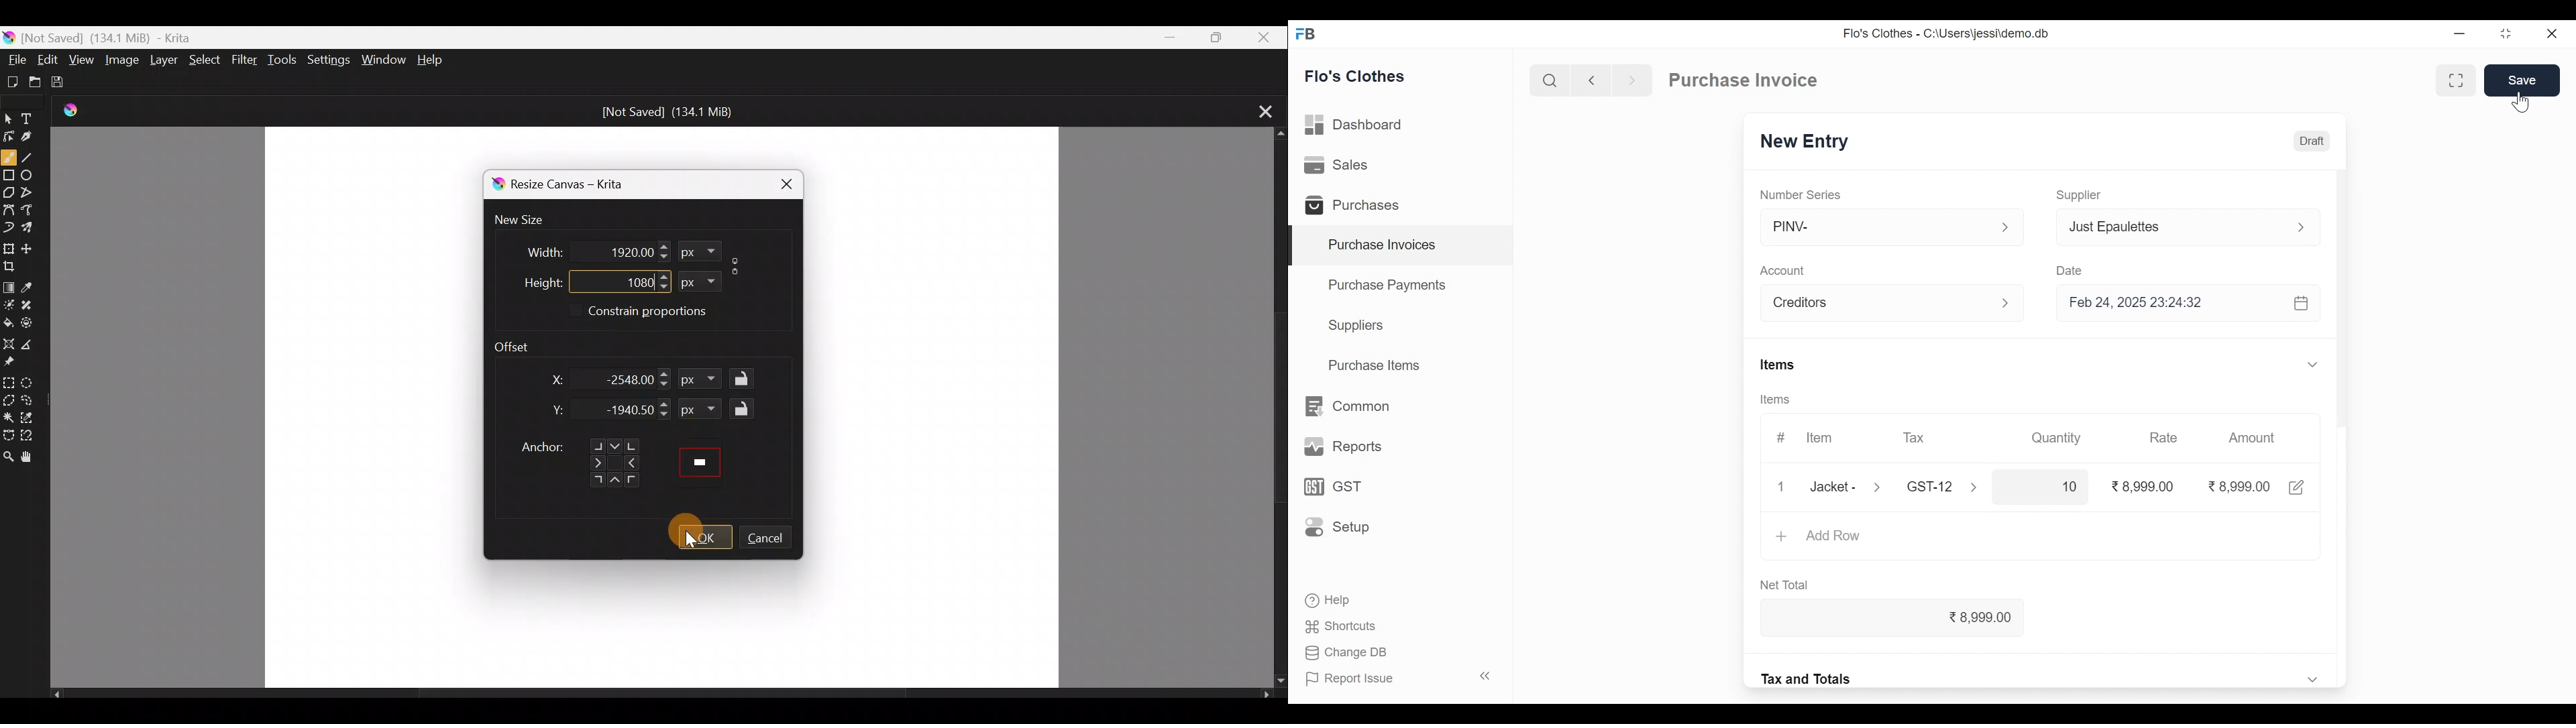 This screenshot has height=728, width=2576. What do you see at coordinates (1781, 538) in the screenshot?
I see `+` at bounding box center [1781, 538].